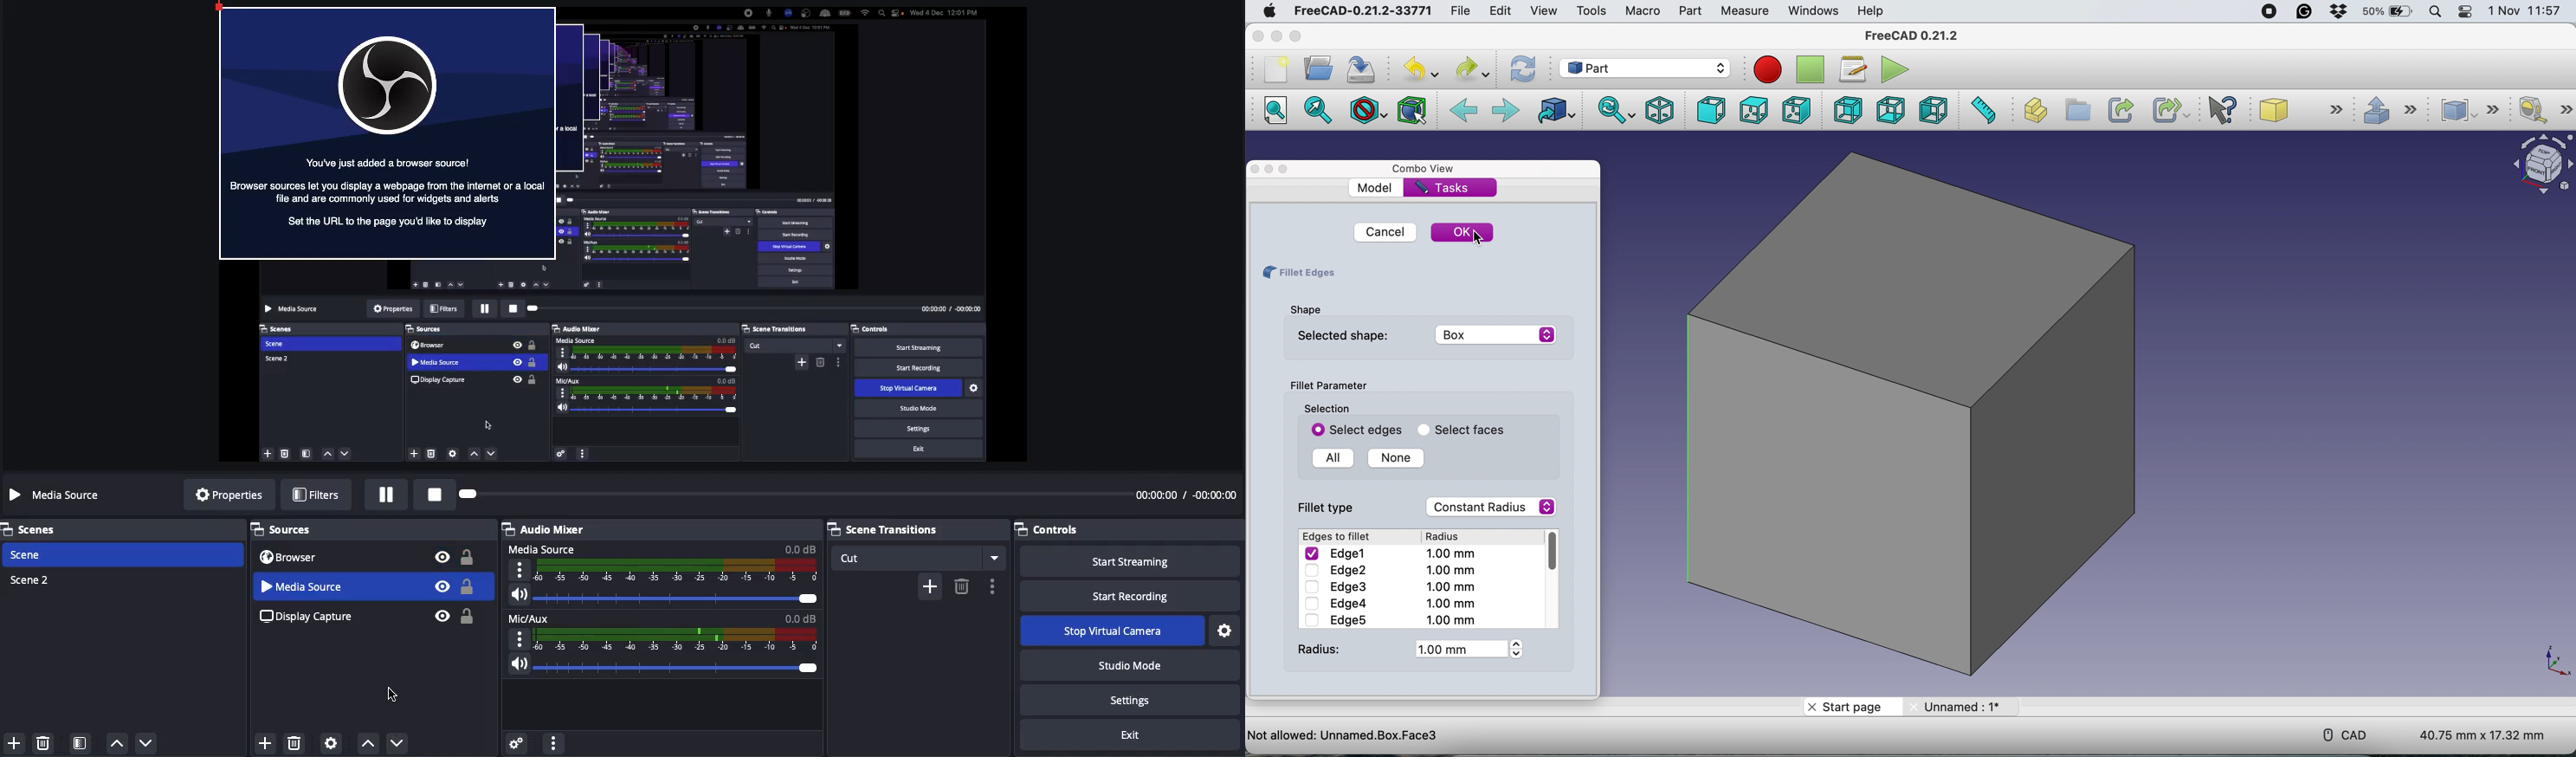  I want to click on Settings, so click(1129, 701).